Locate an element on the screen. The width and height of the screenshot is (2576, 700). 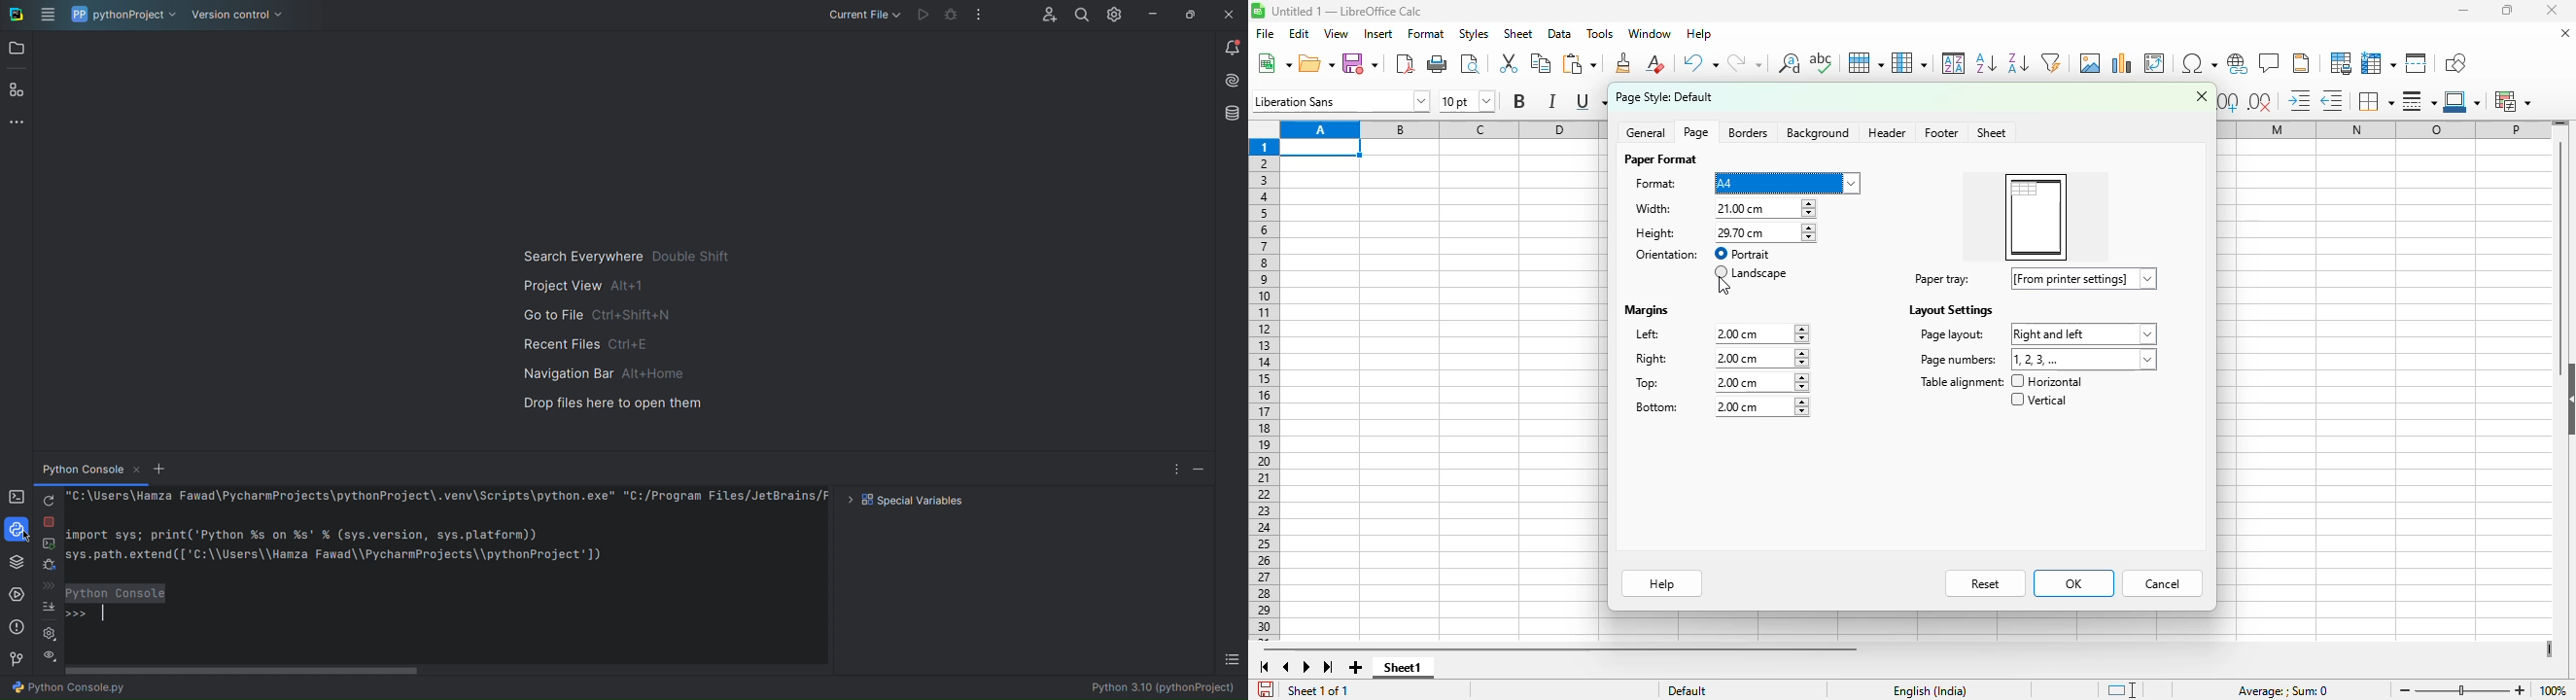
save is located at coordinates (1360, 64).